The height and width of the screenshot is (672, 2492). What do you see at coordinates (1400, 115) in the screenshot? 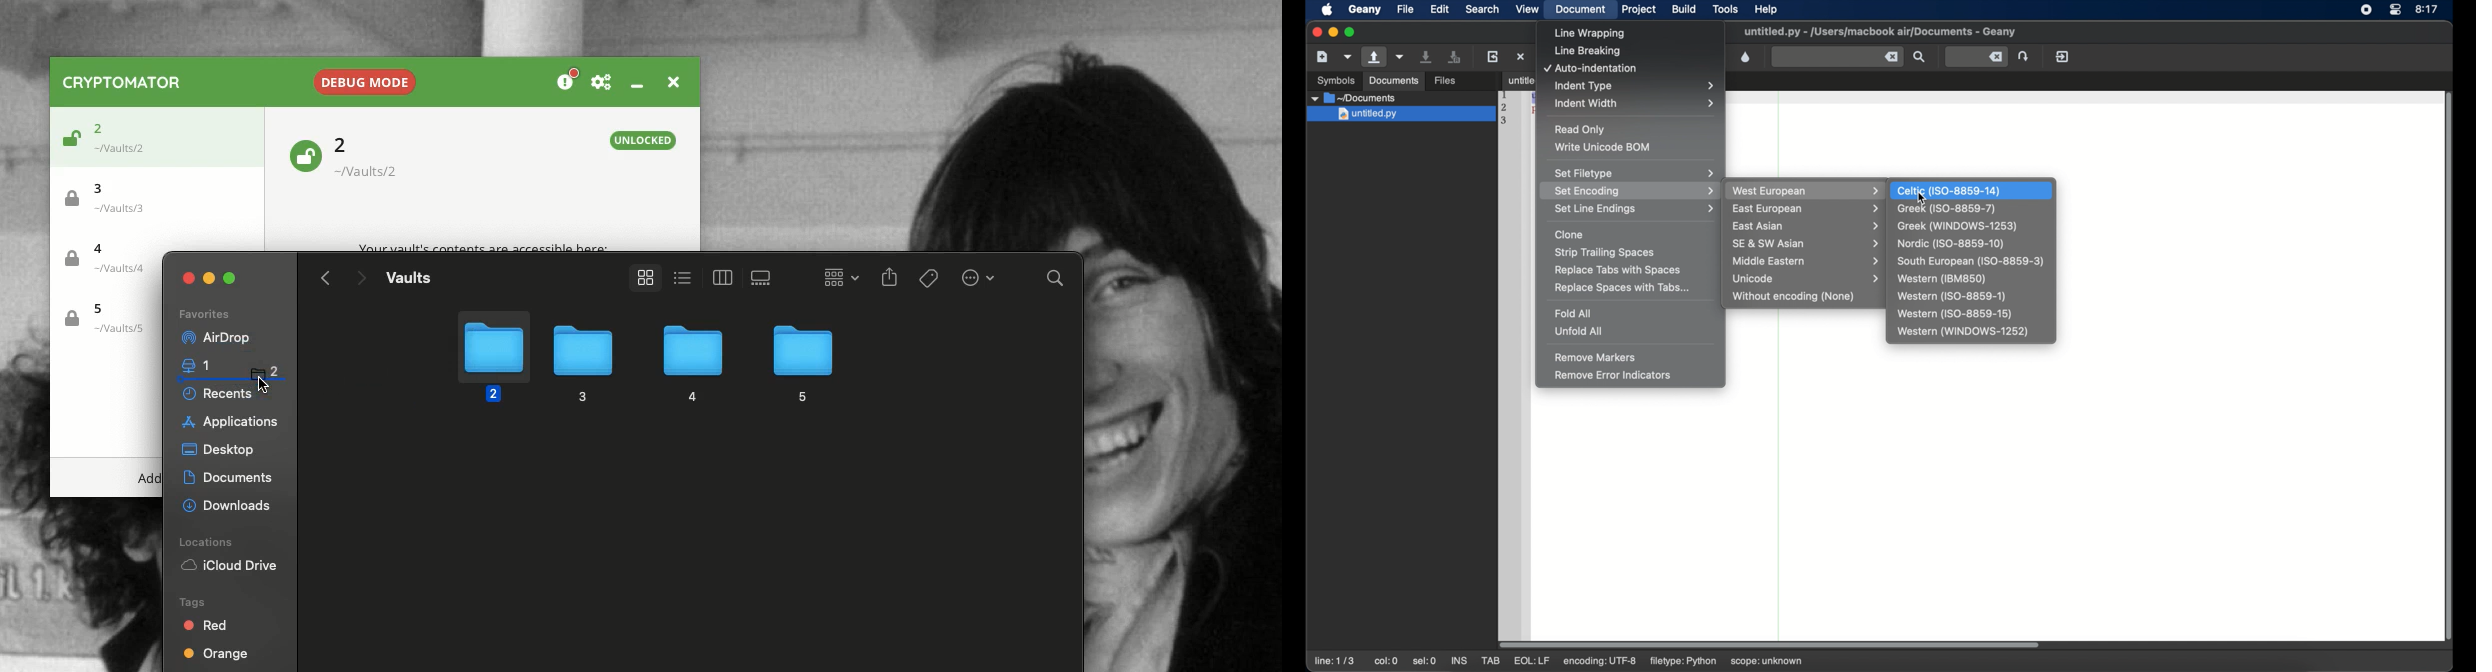
I see `` at bounding box center [1400, 115].